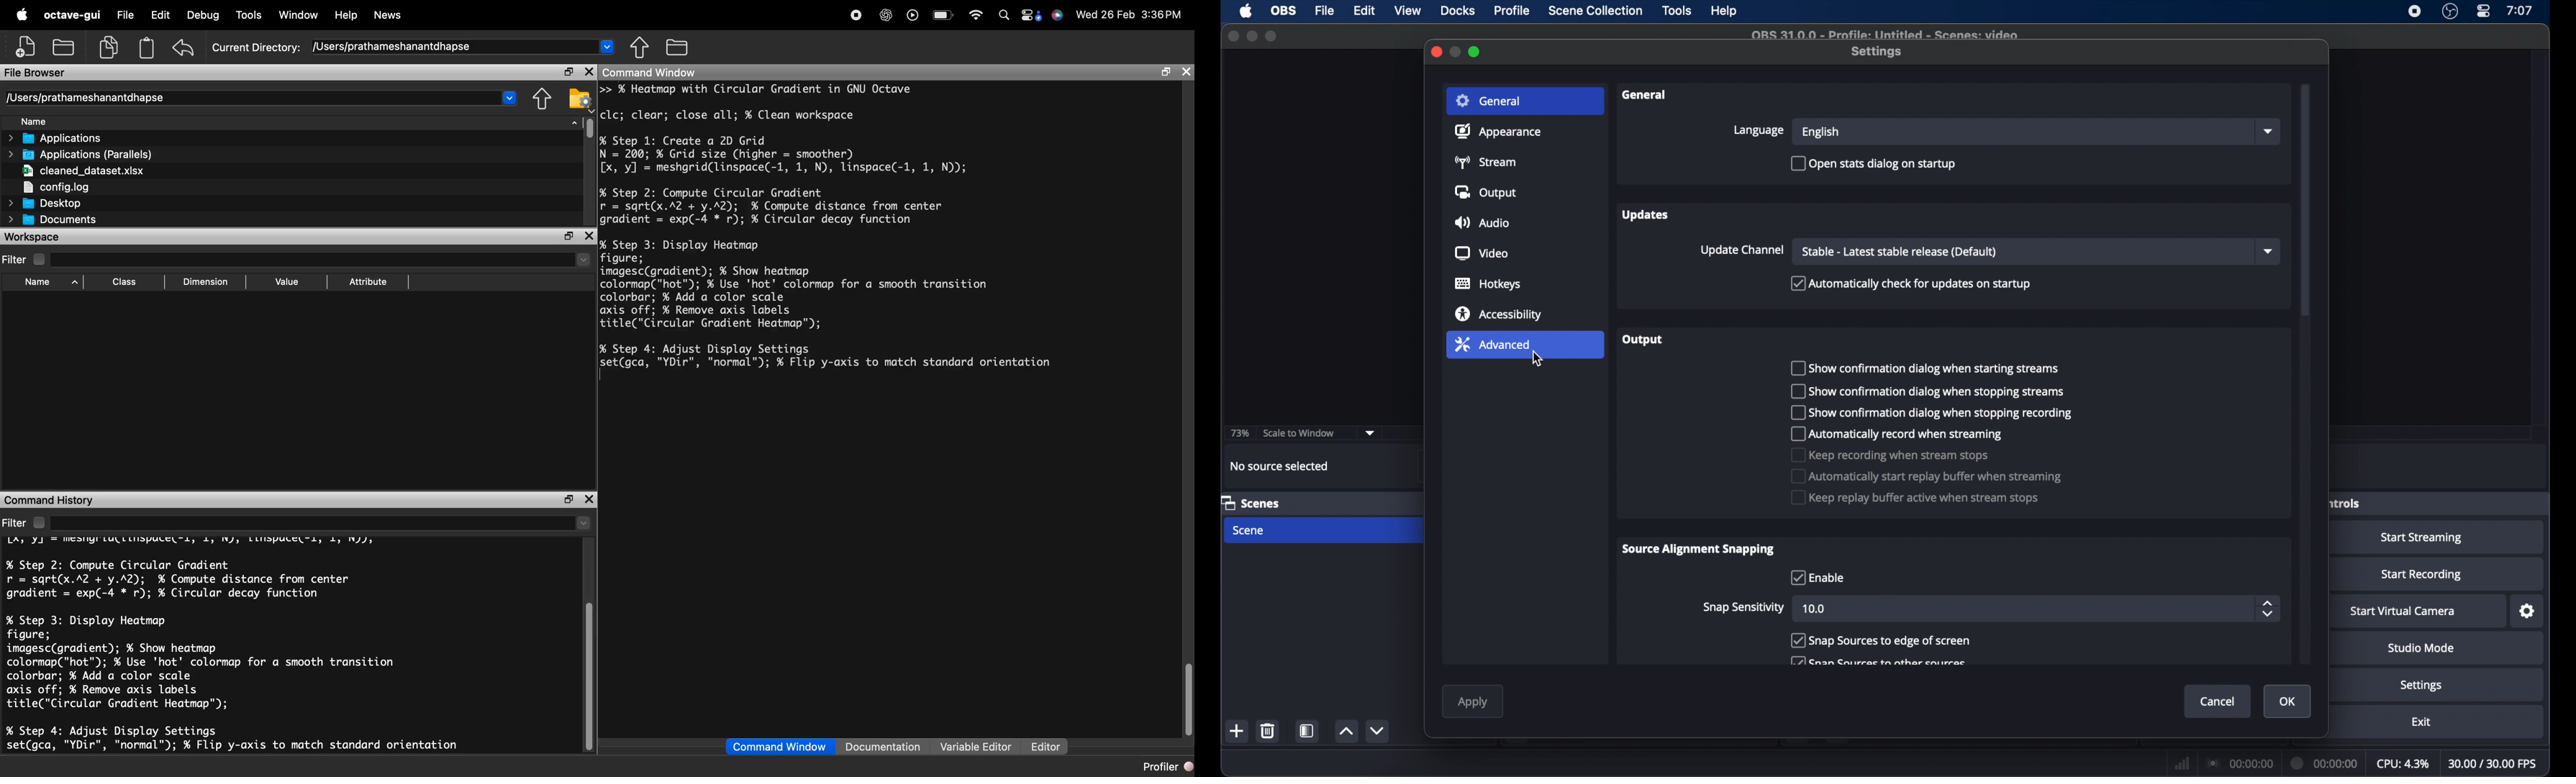  What do you see at coordinates (73, 138) in the screenshot?
I see `> Applications` at bounding box center [73, 138].